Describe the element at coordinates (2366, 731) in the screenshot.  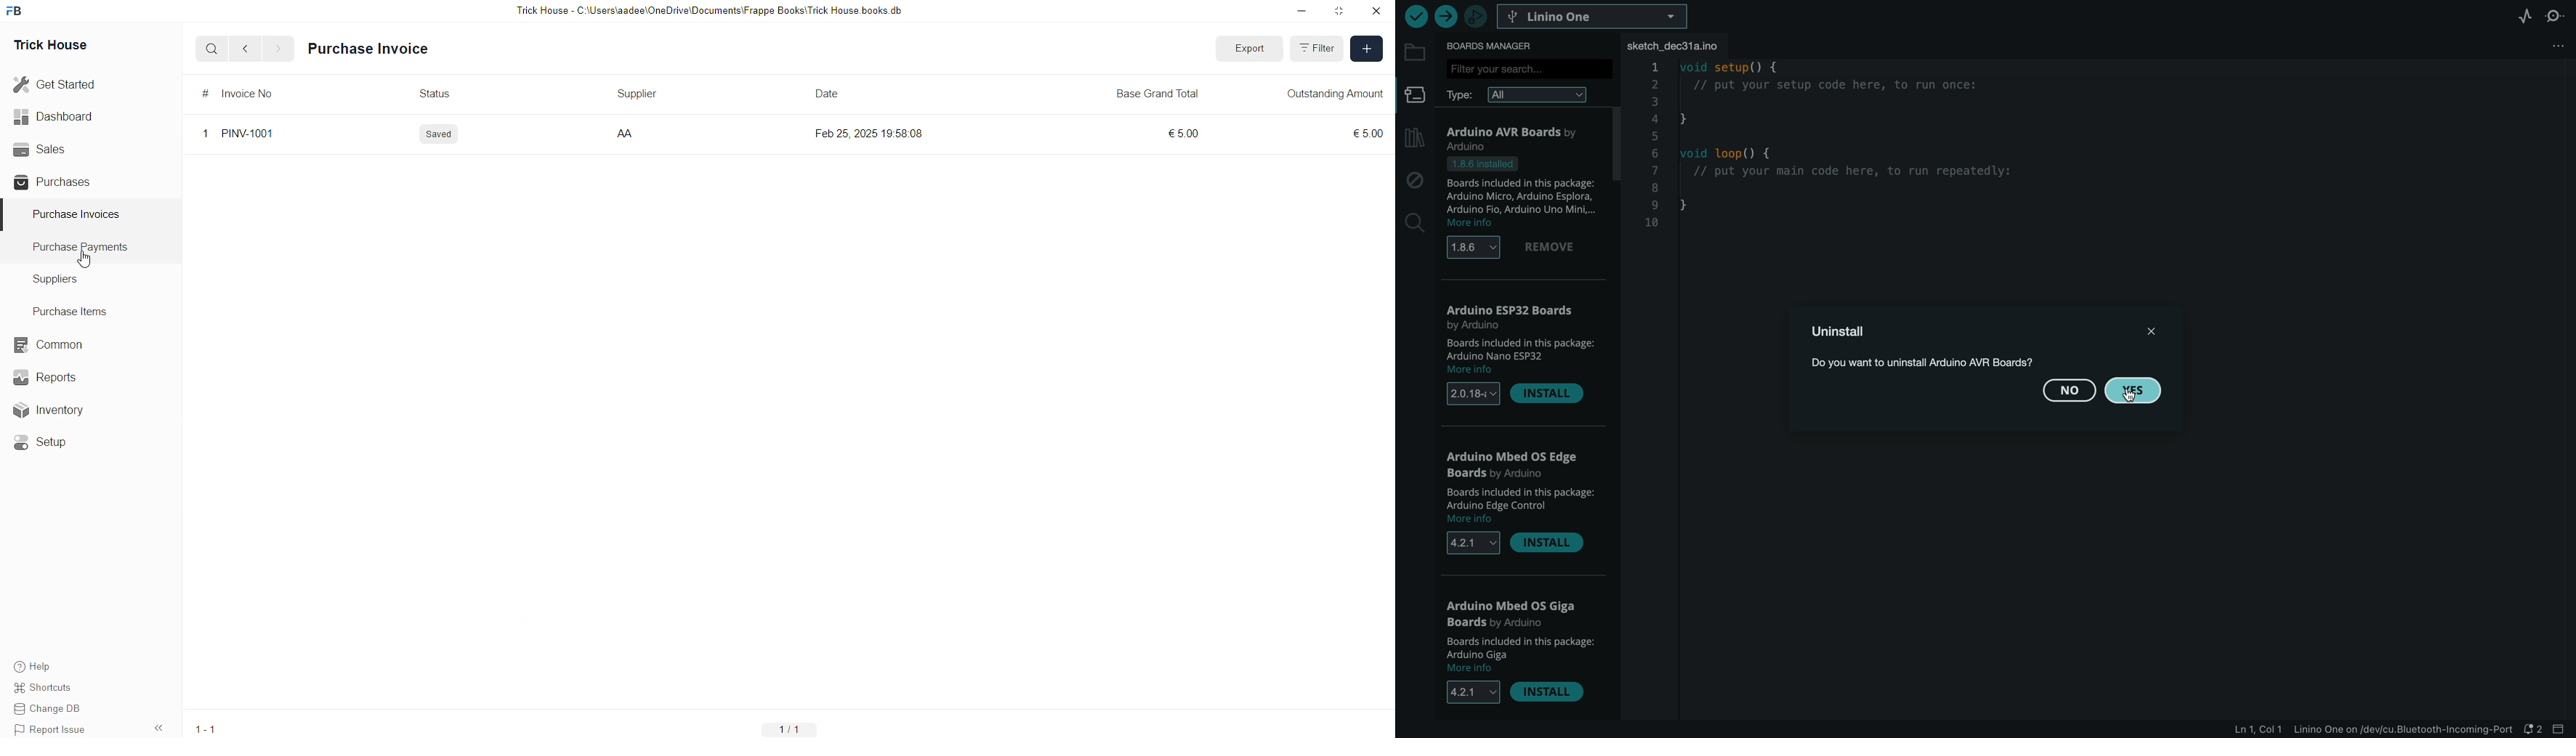
I see `file information` at that location.